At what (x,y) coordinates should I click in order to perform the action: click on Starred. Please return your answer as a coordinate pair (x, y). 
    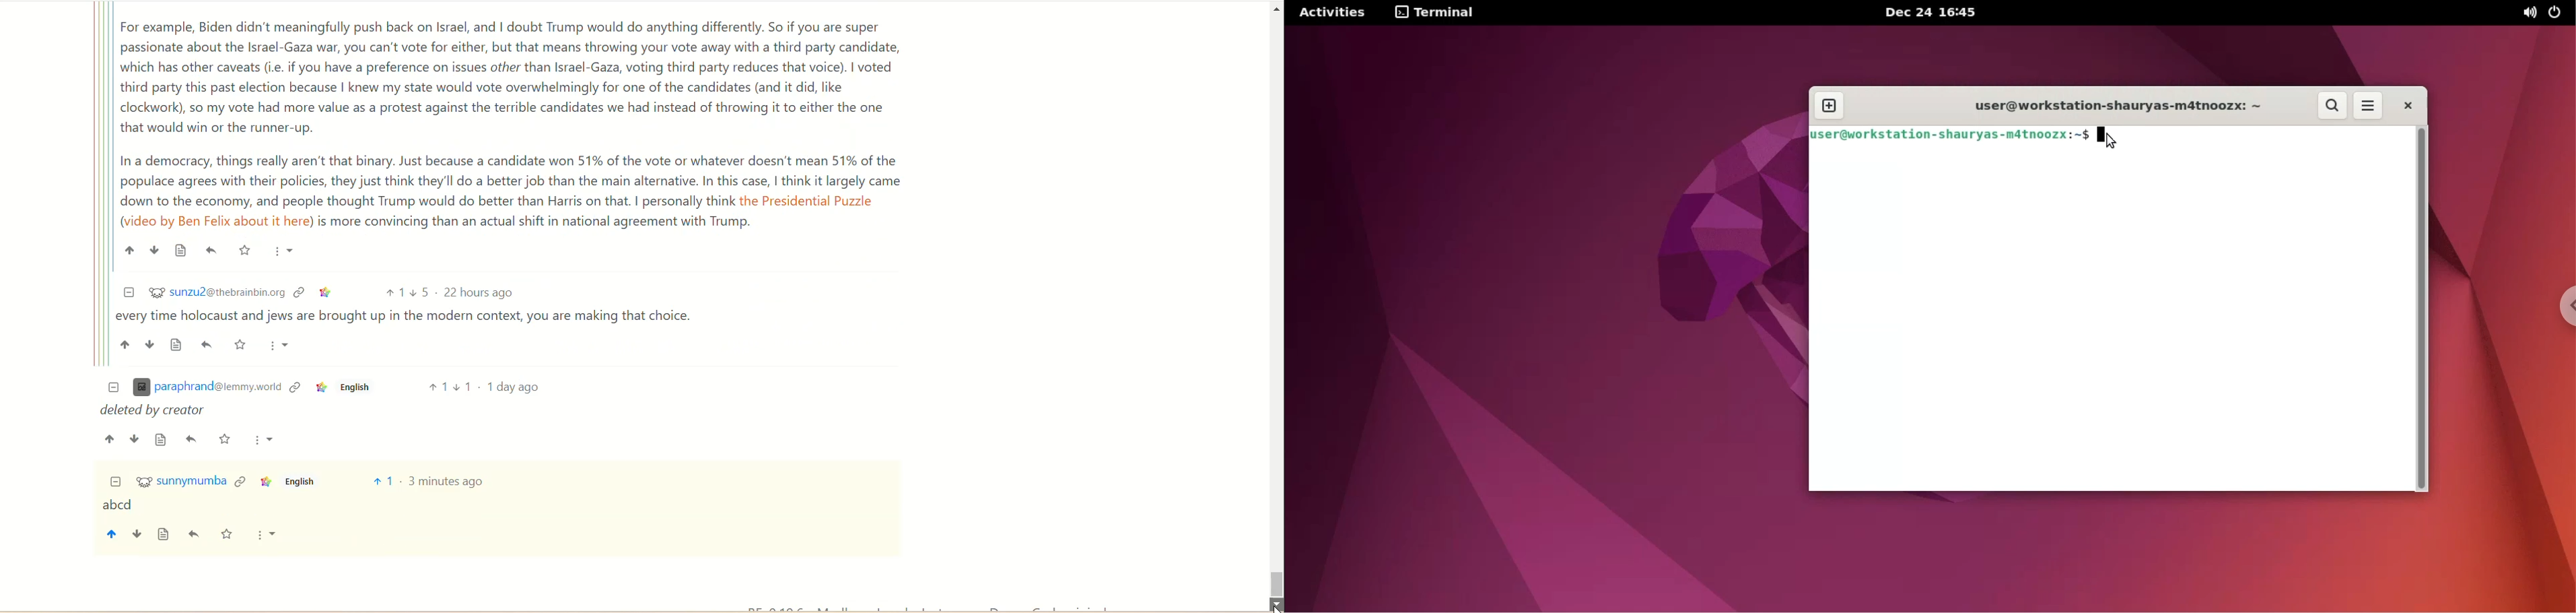
    Looking at the image, I should click on (226, 438).